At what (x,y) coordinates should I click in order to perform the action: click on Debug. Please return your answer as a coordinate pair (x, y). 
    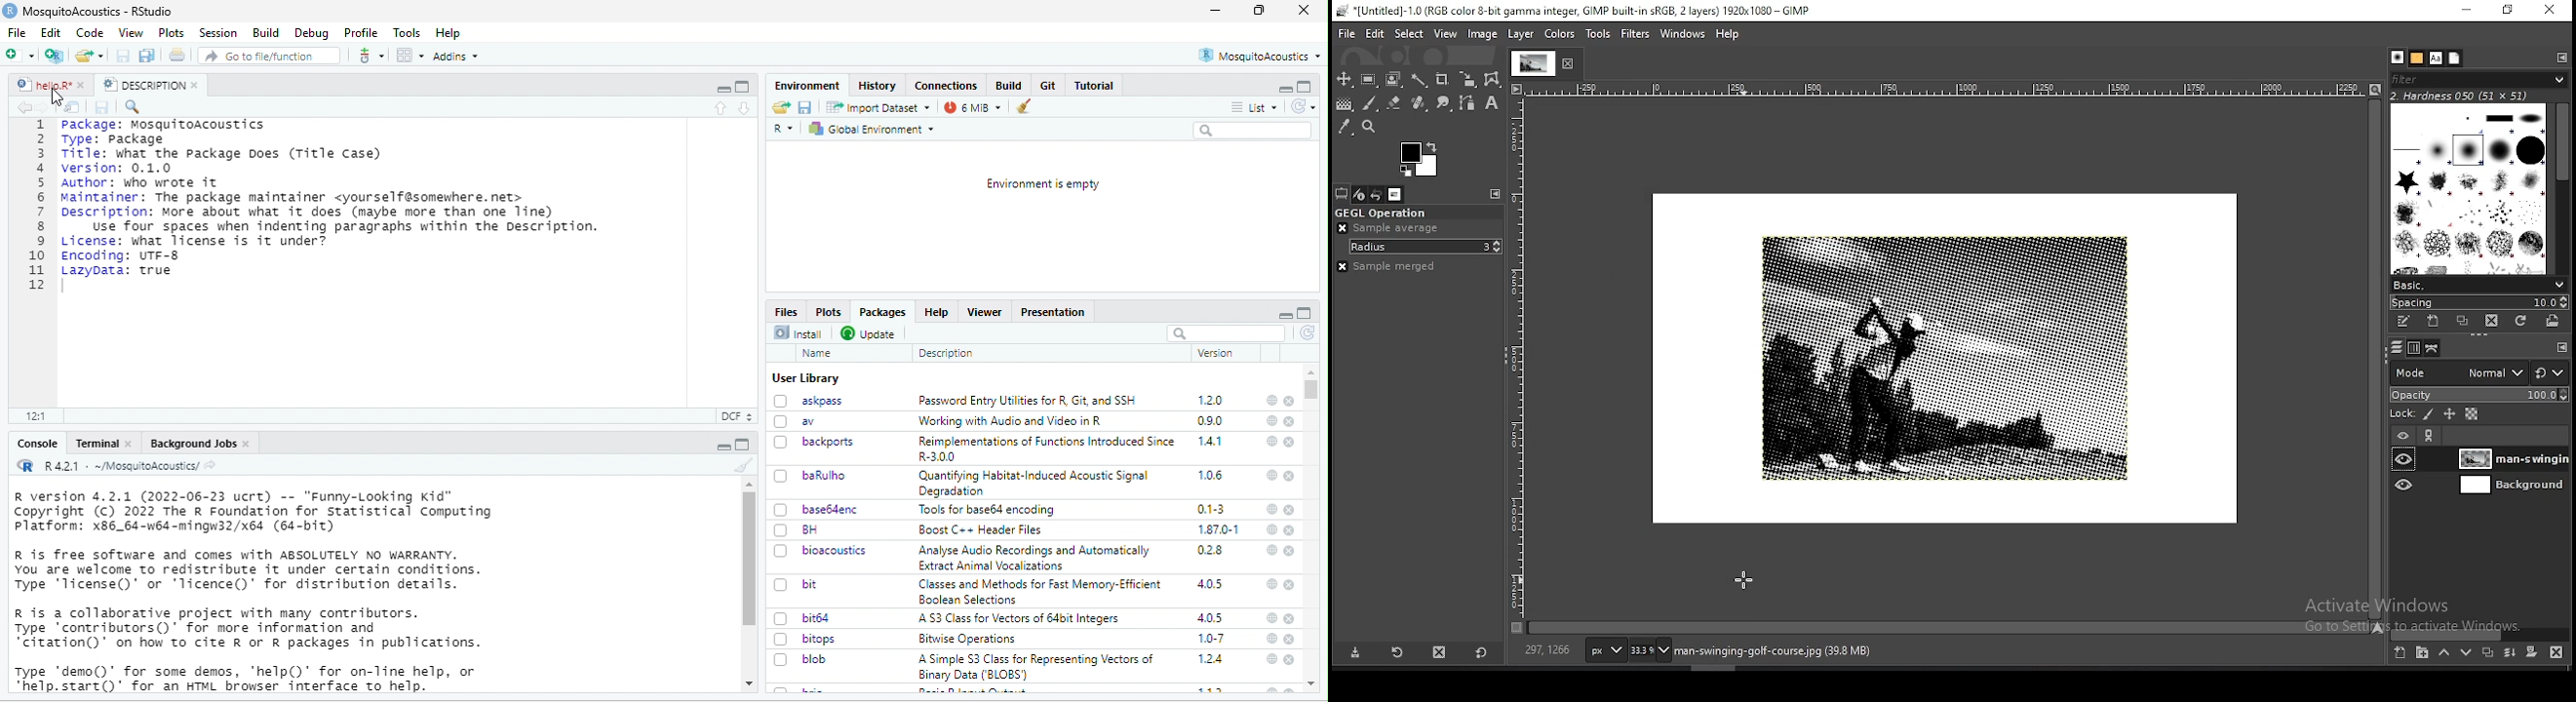
    Looking at the image, I should click on (312, 34).